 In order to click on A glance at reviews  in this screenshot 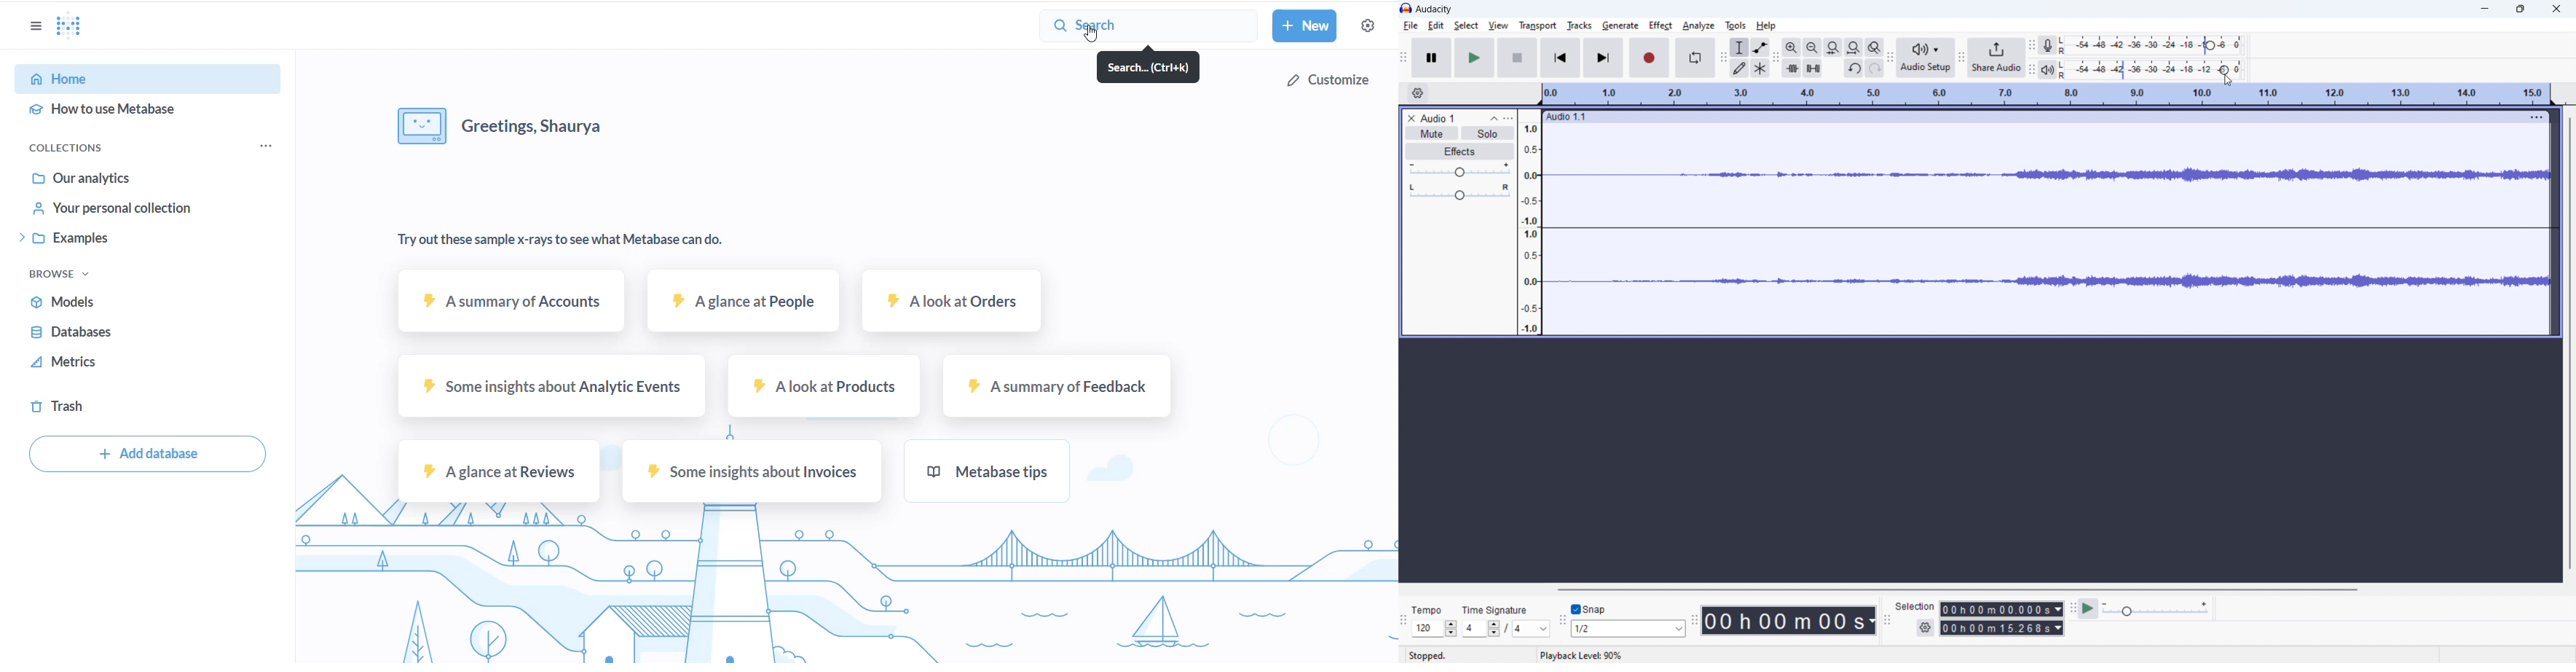, I will do `click(499, 471)`.